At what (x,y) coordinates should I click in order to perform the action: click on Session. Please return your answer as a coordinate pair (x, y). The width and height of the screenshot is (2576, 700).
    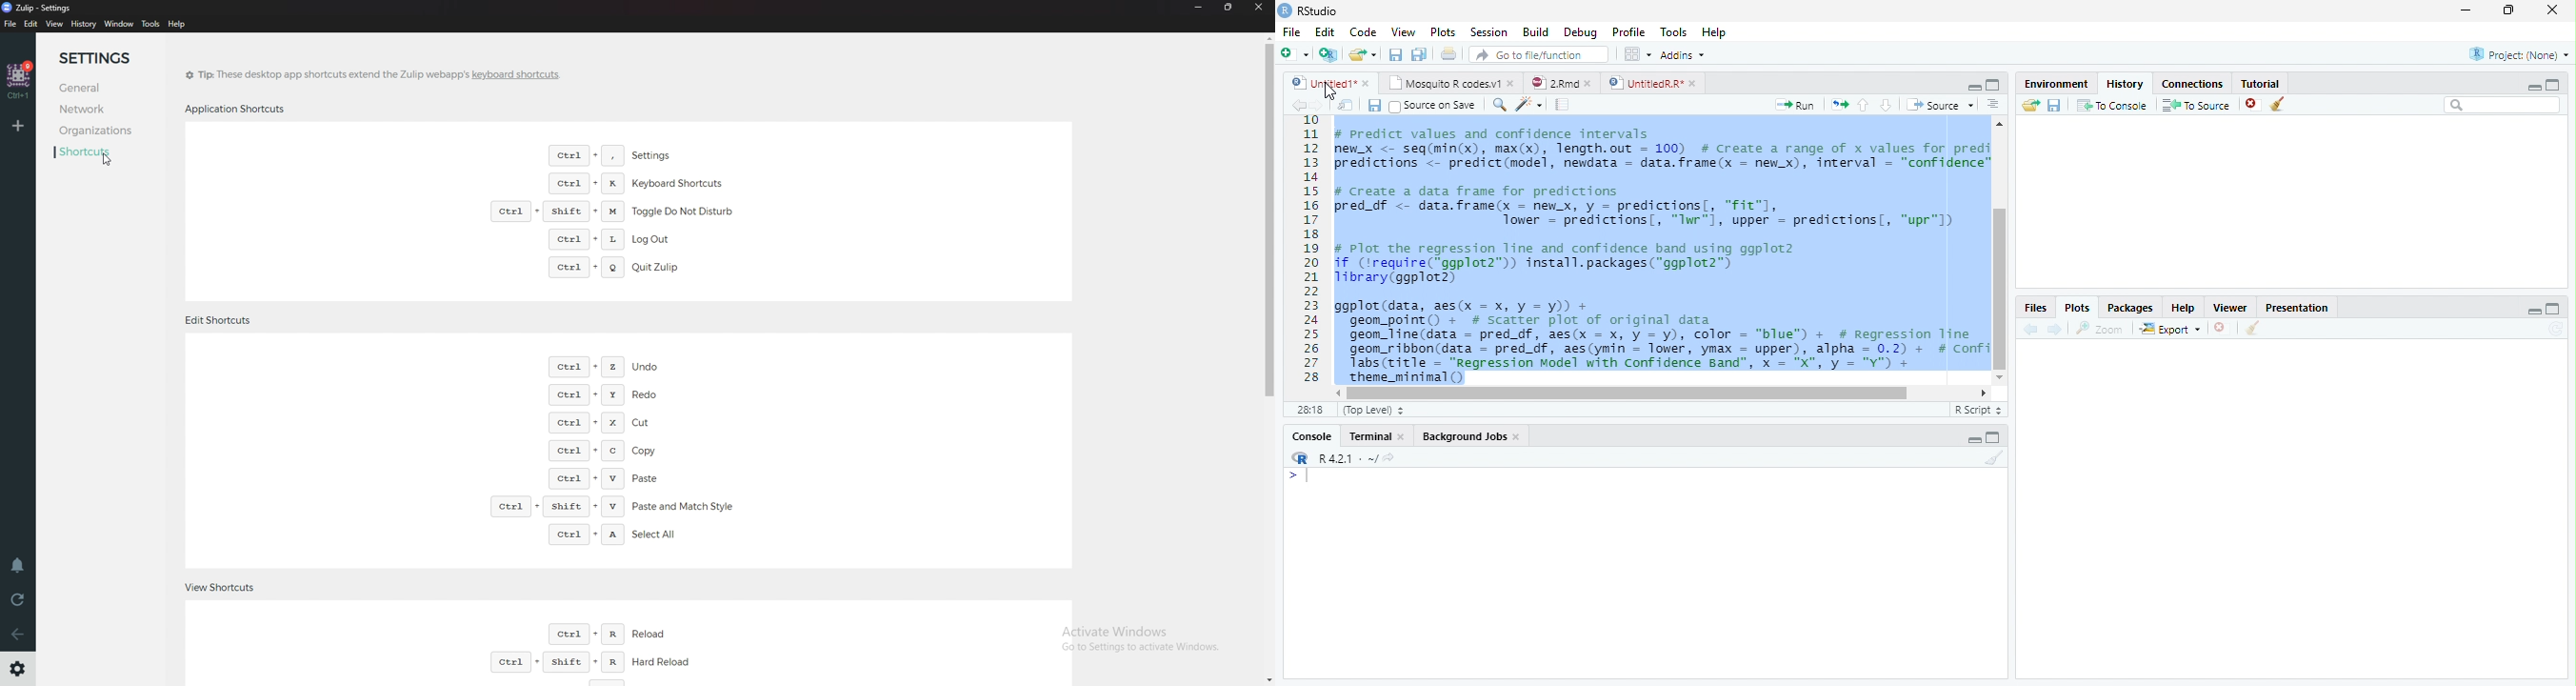
    Looking at the image, I should click on (1490, 31).